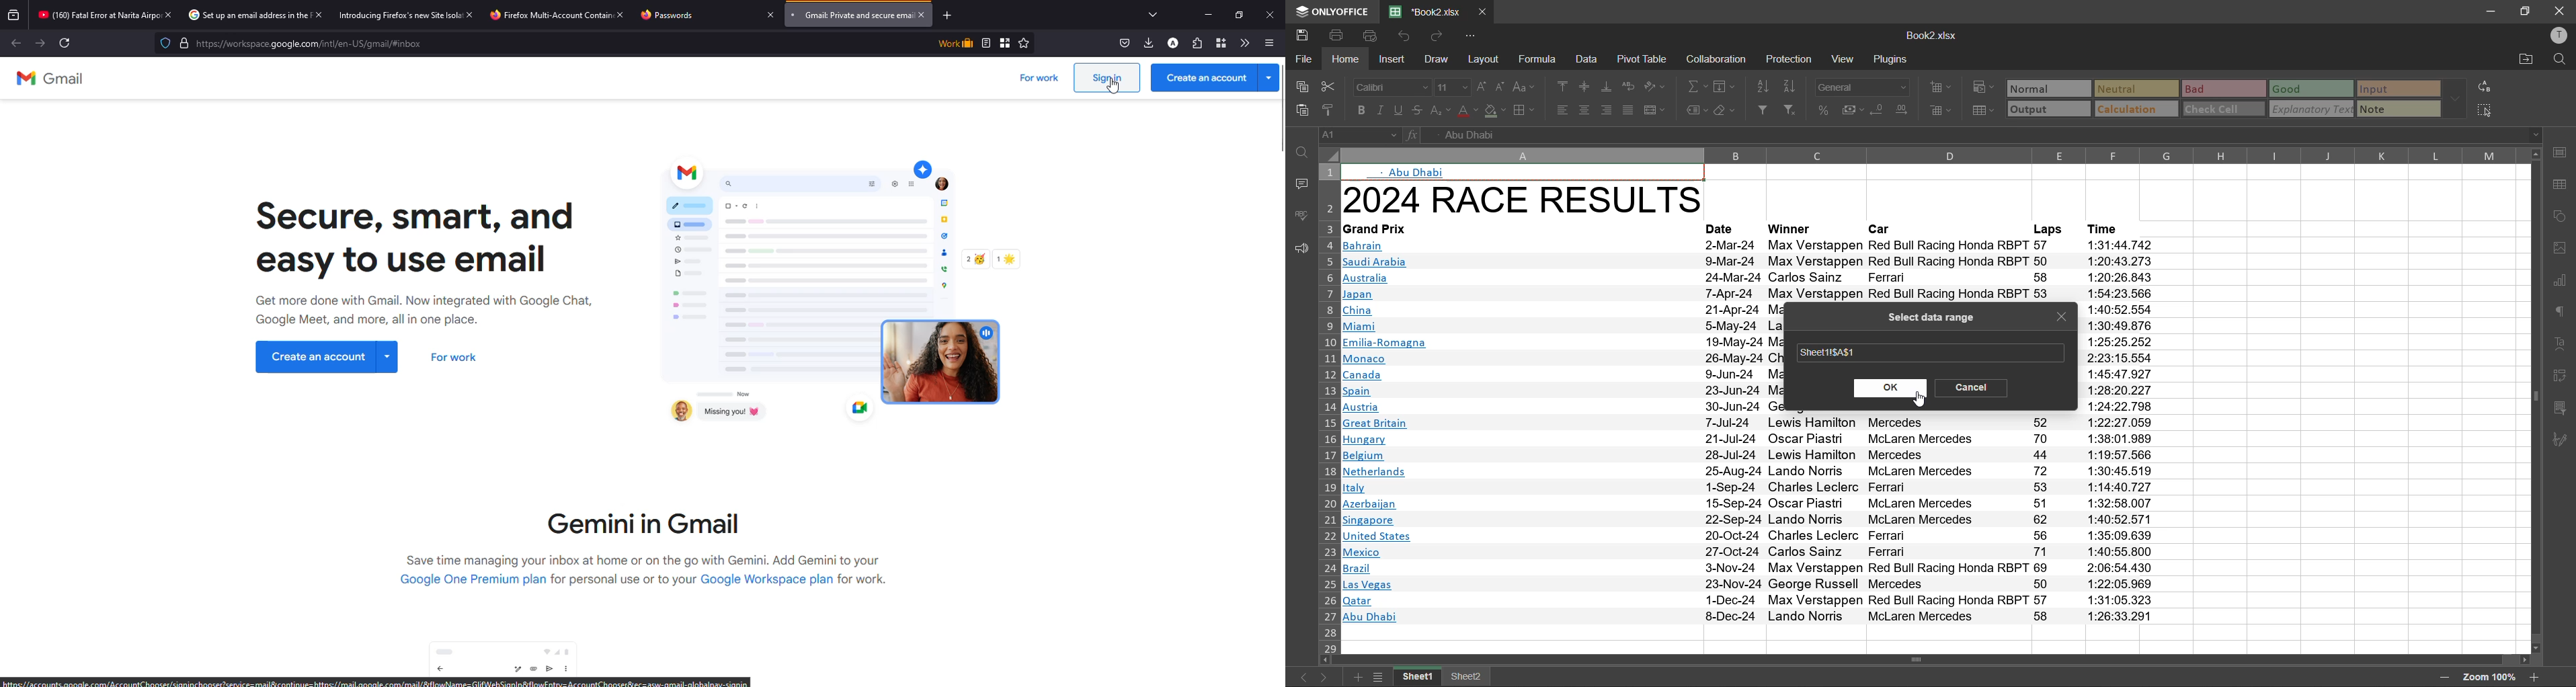  I want to click on font size, so click(1454, 86).